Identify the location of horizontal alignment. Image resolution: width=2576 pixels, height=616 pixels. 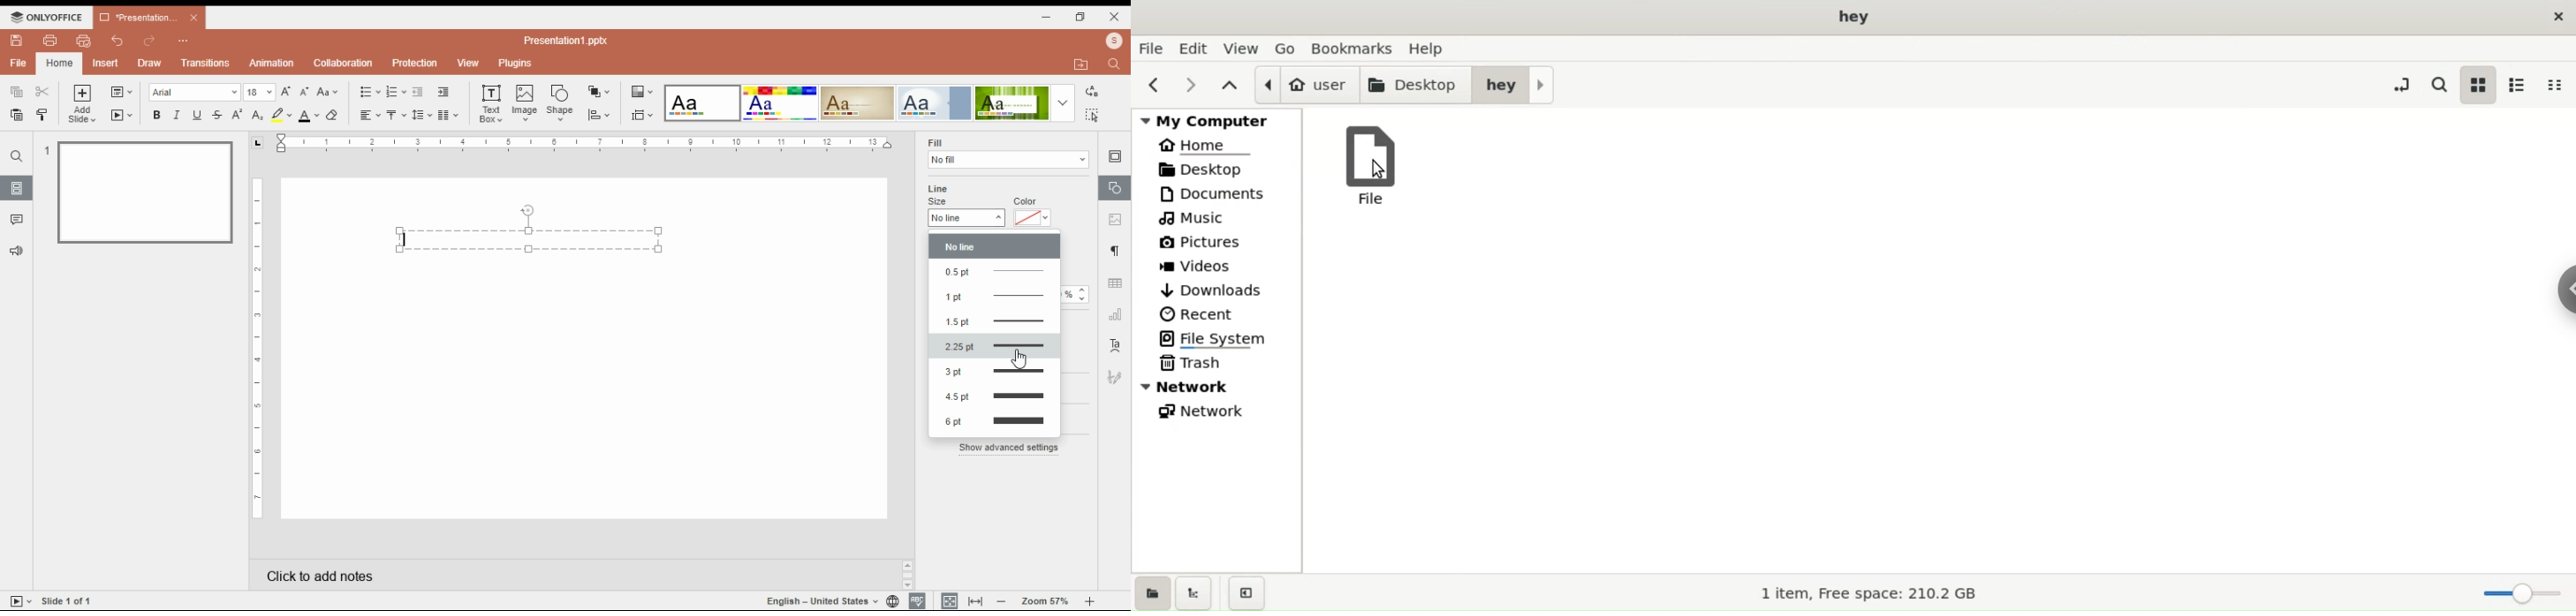
(368, 116).